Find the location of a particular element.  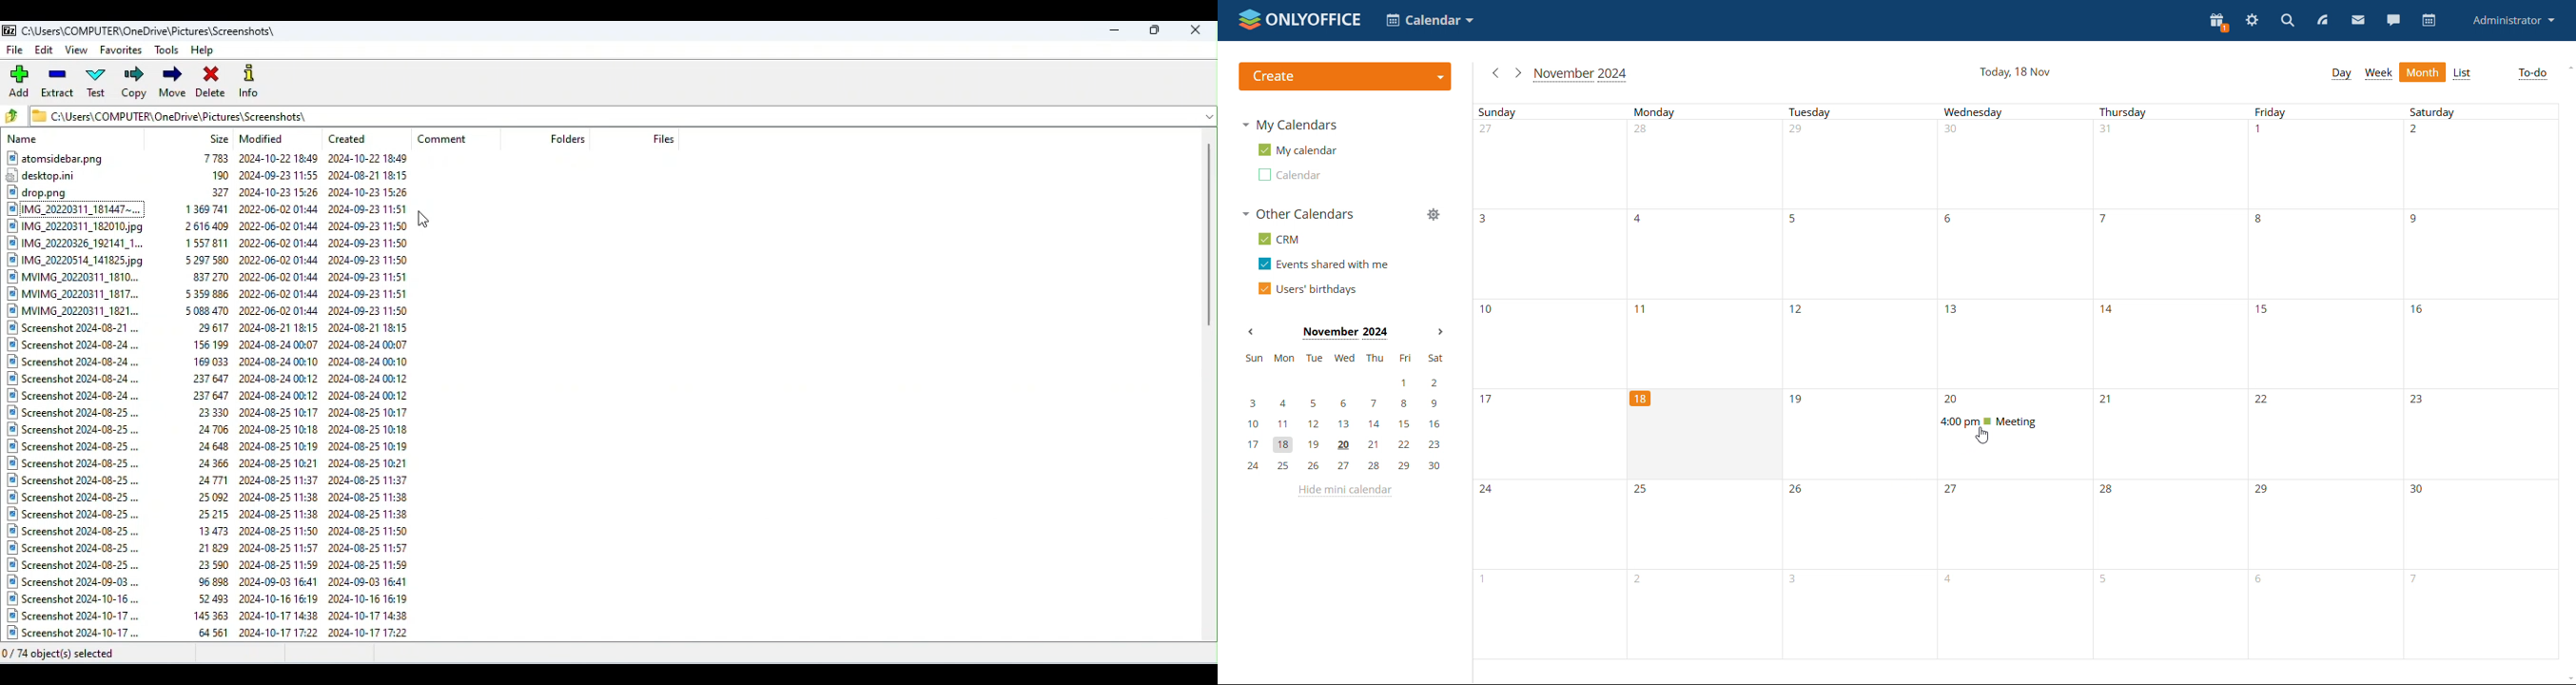

Created is located at coordinates (354, 135).